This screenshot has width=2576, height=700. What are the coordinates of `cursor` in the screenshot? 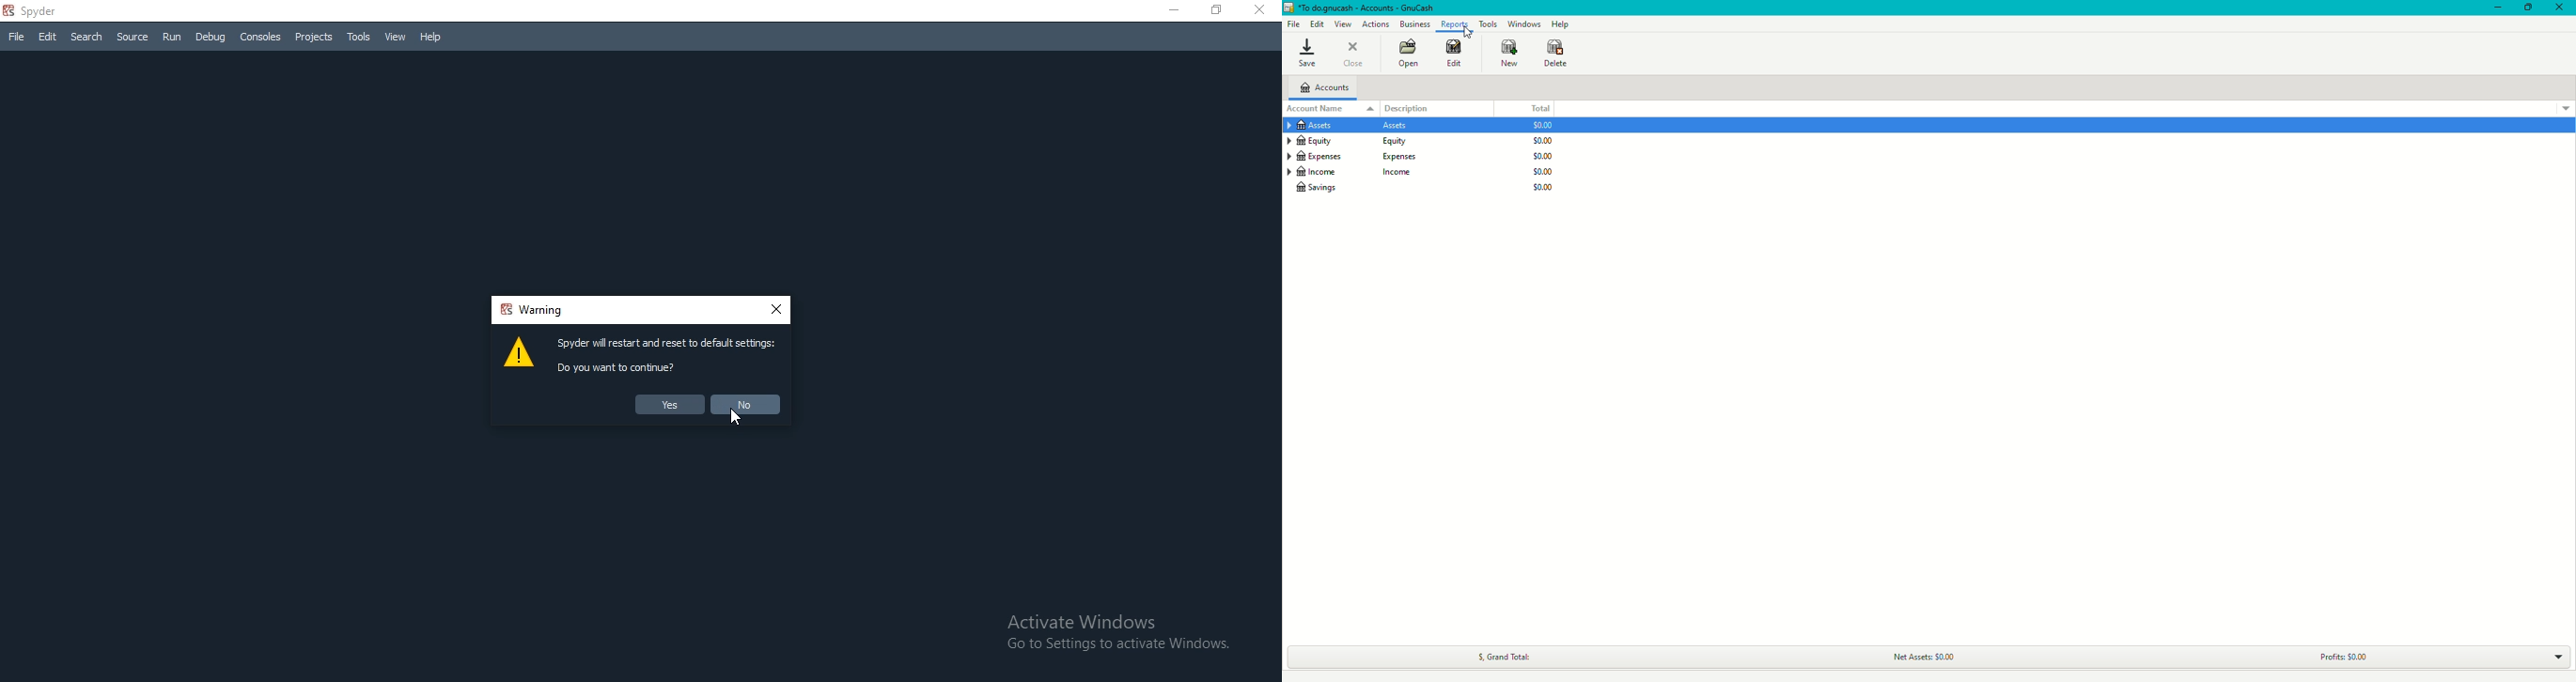 It's located at (739, 423).